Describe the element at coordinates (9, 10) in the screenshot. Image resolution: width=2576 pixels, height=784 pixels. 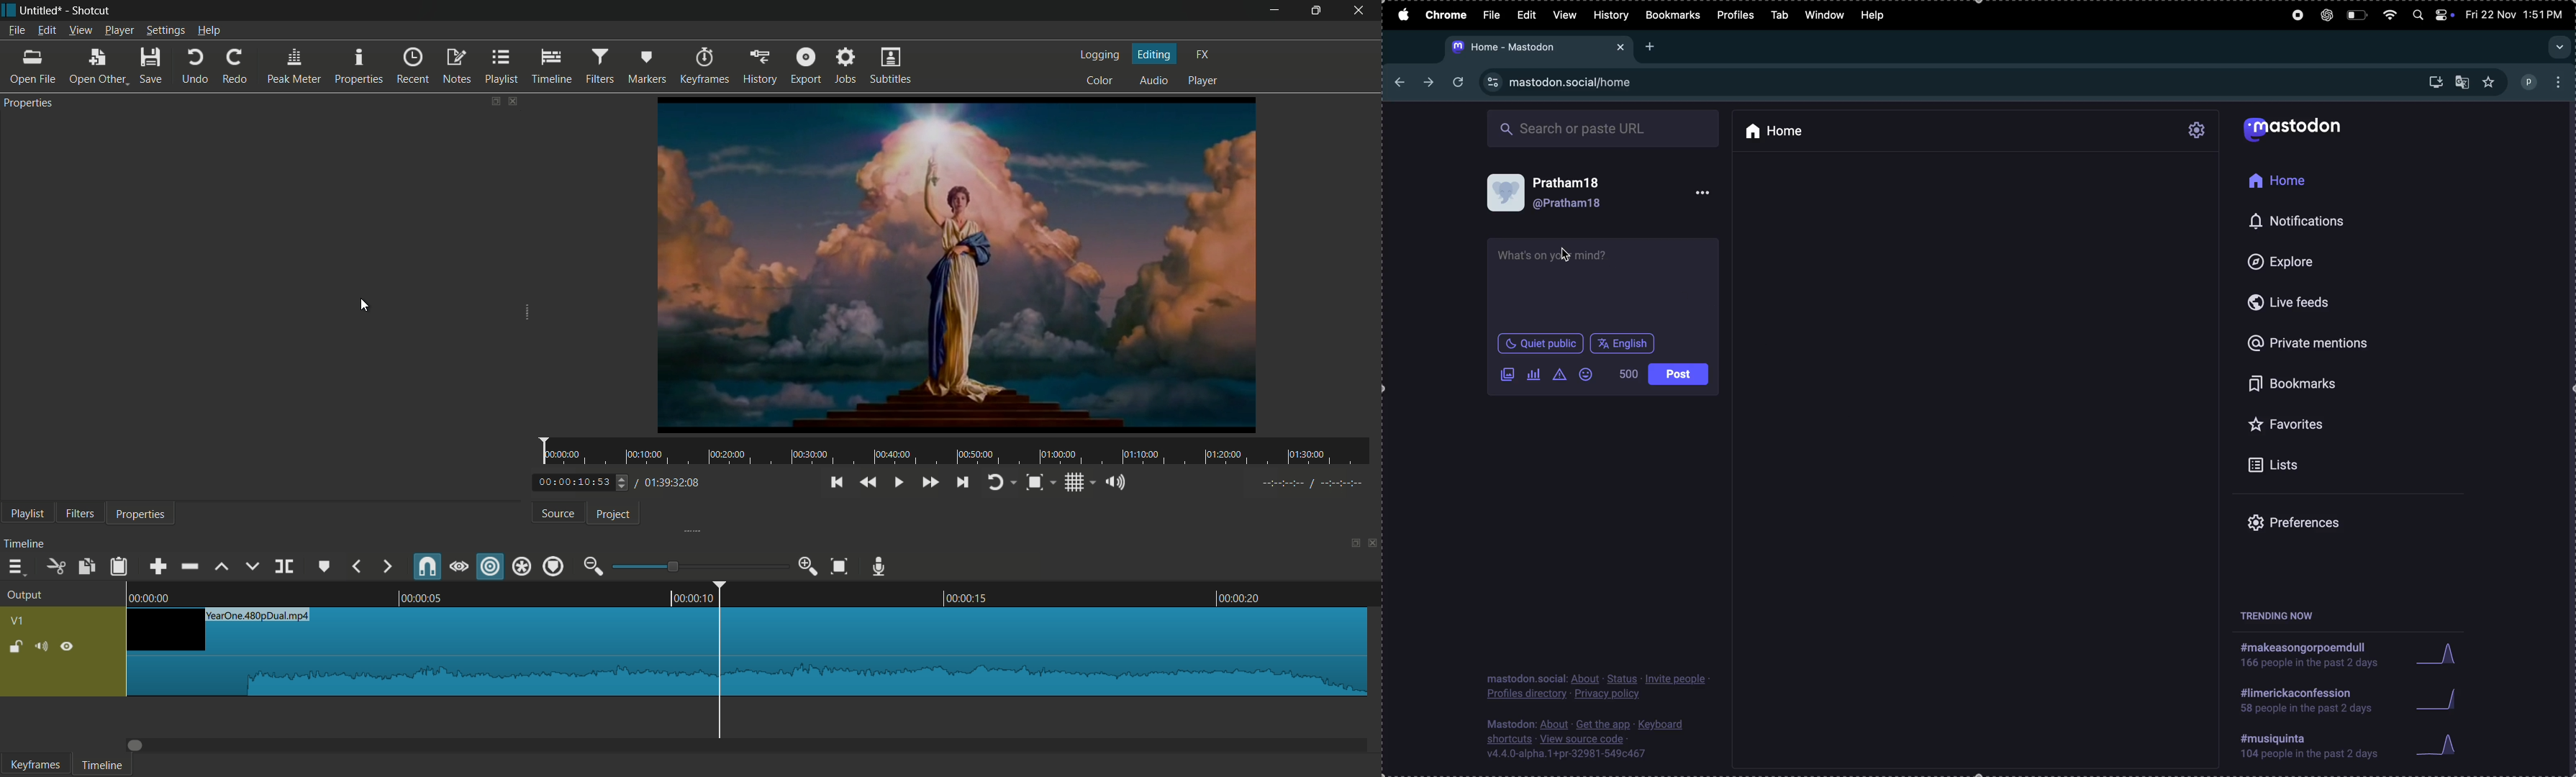
I see `app icon` at that location.